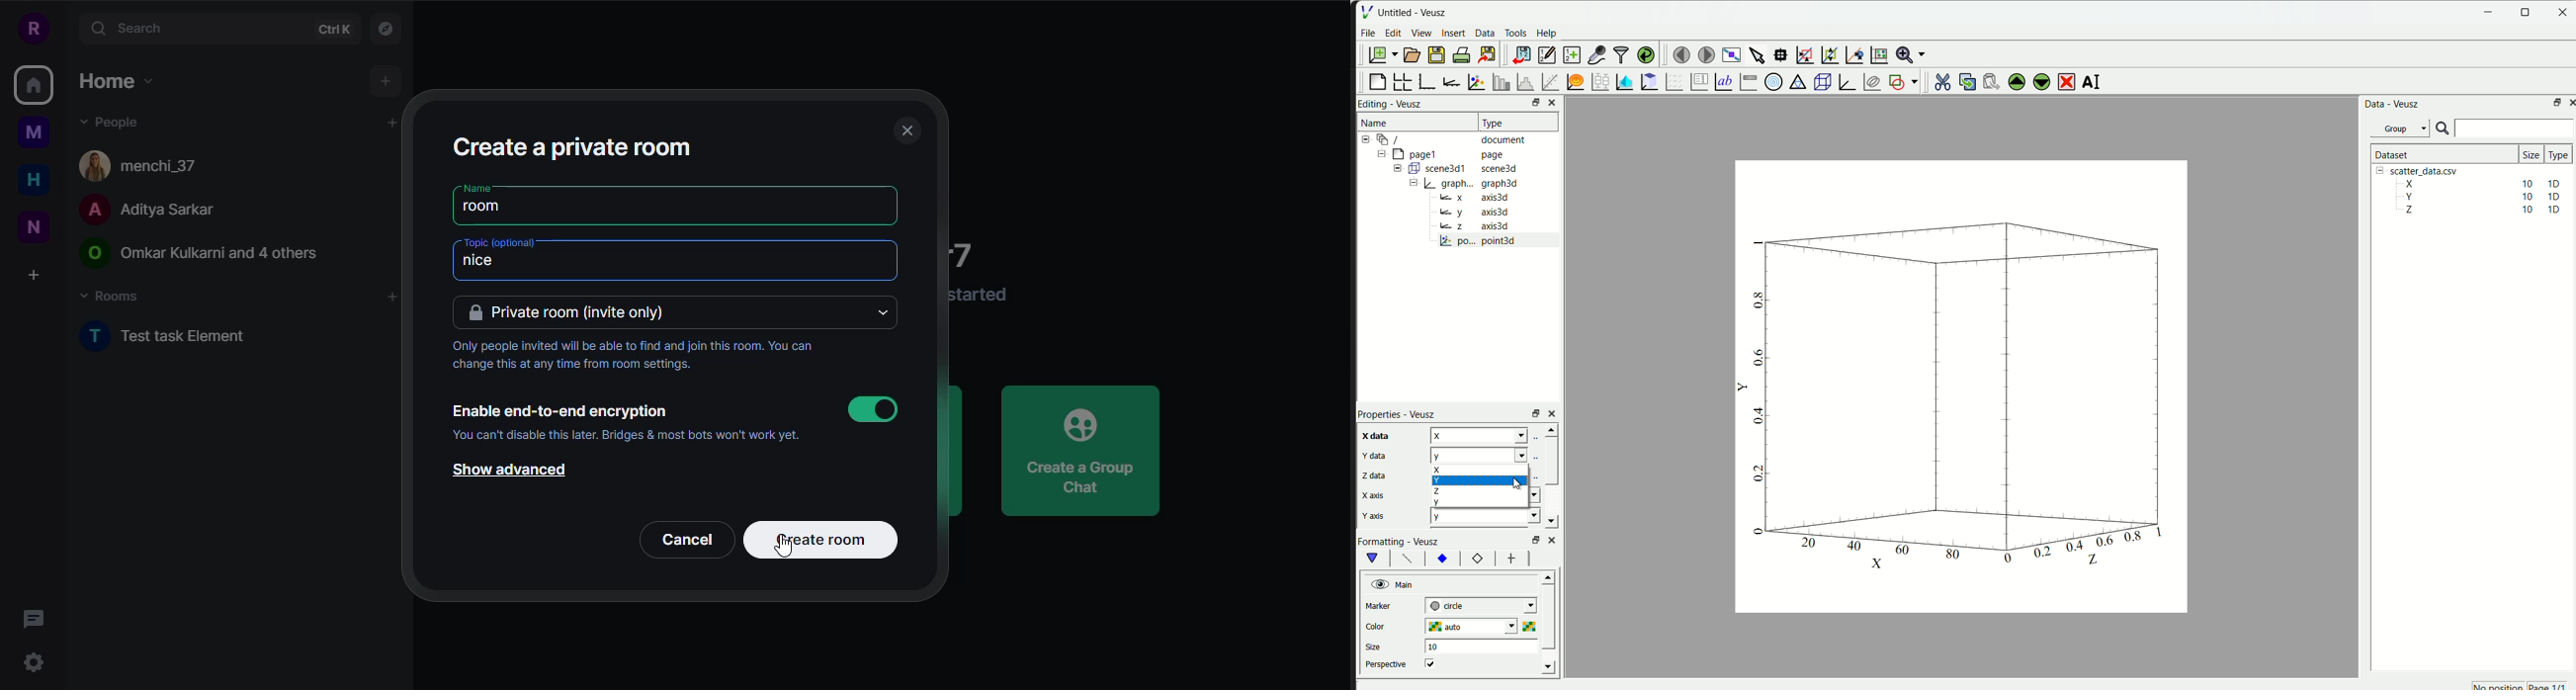 This screenshot has width=2576, height=700. What do you see at coordinates (2517, 128) in the screenshot?
I see `search bar` at bounding box center [2517, 128].